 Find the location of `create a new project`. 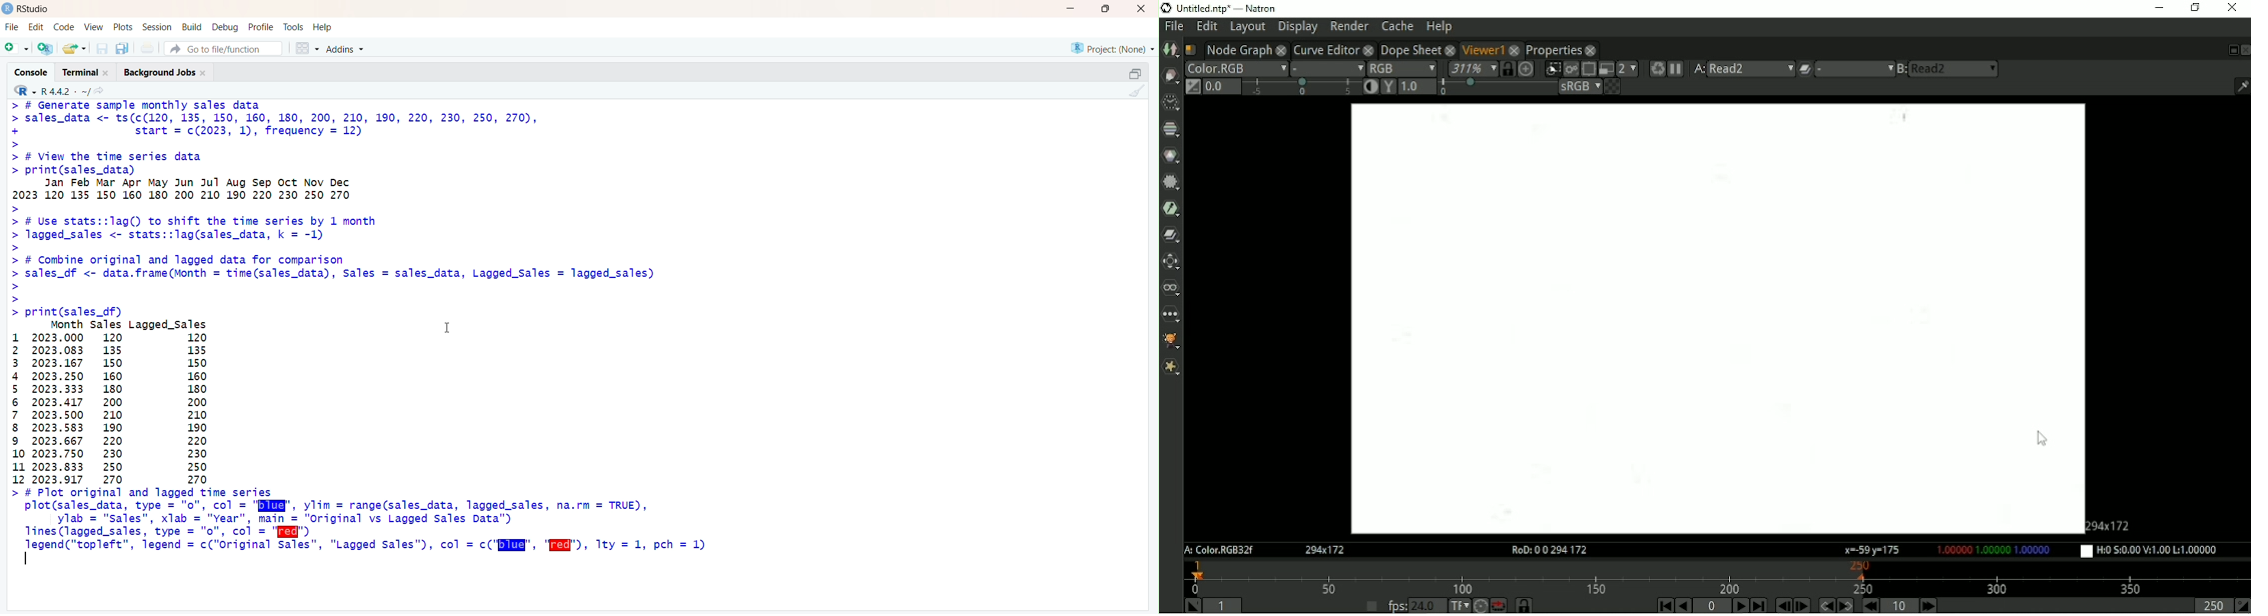

create a new project is located at coordinates (47, 48).